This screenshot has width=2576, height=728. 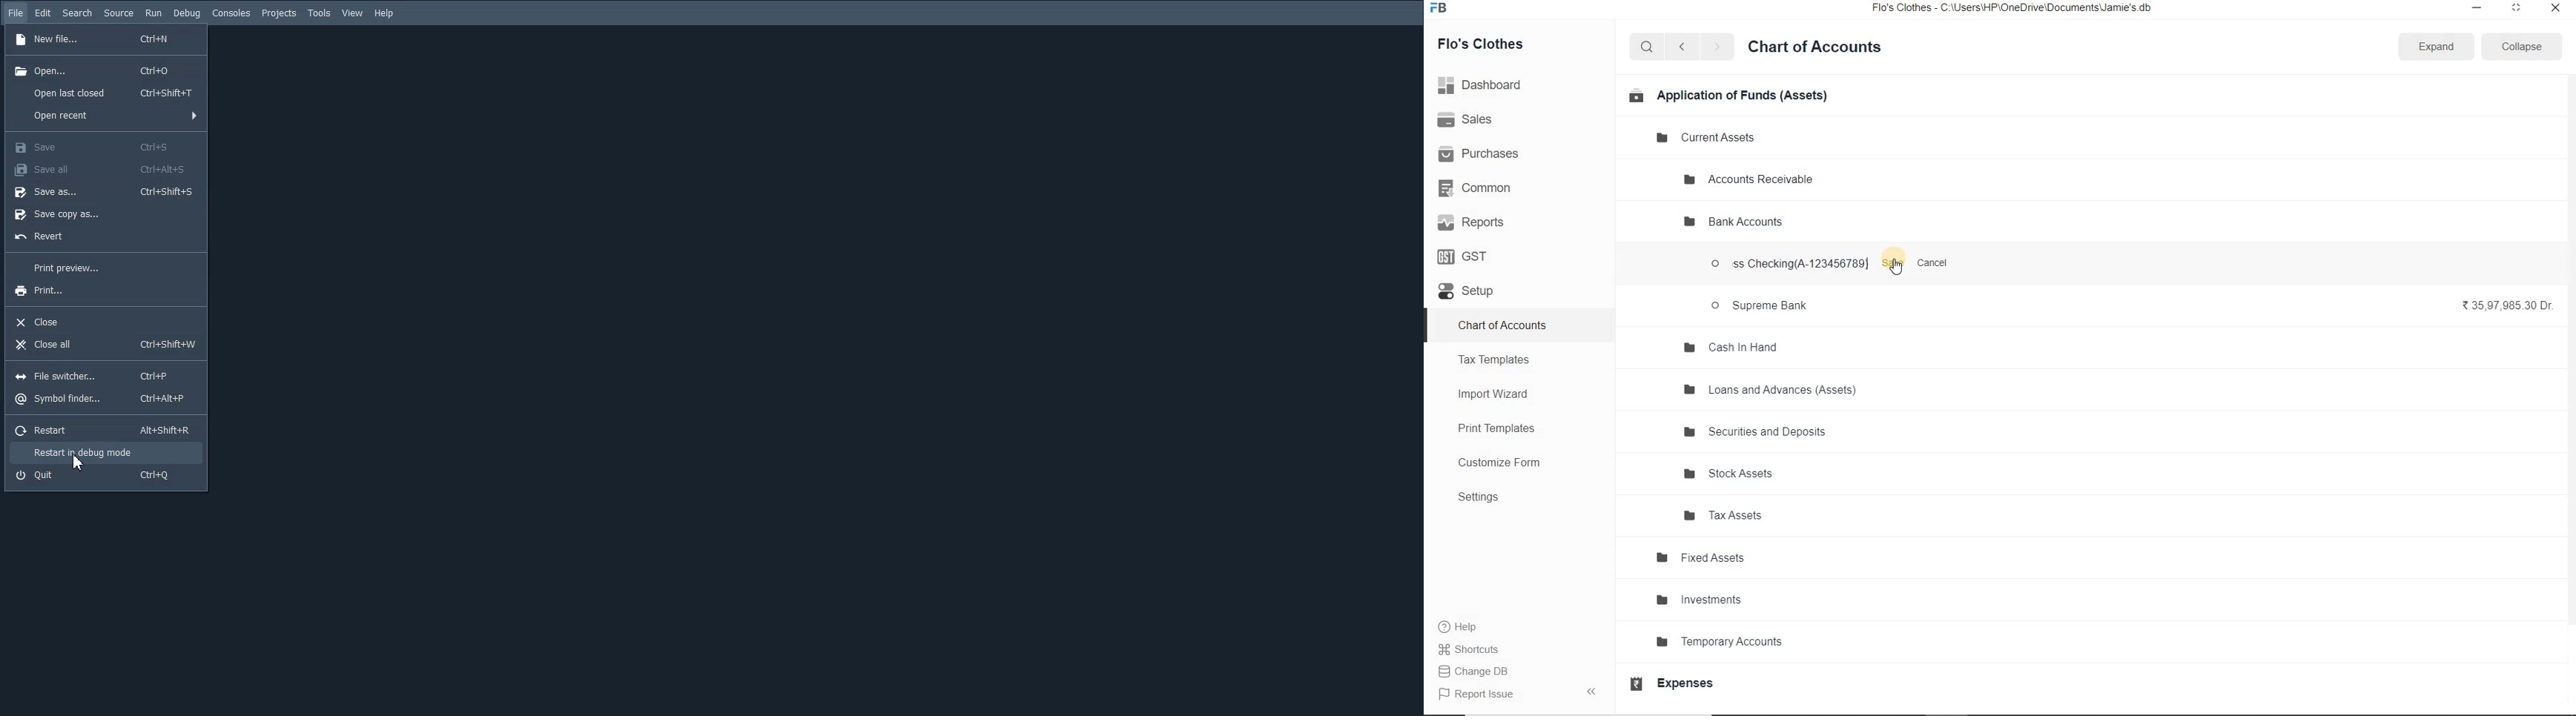 I want to click on back, so click(x=1682, y=46).